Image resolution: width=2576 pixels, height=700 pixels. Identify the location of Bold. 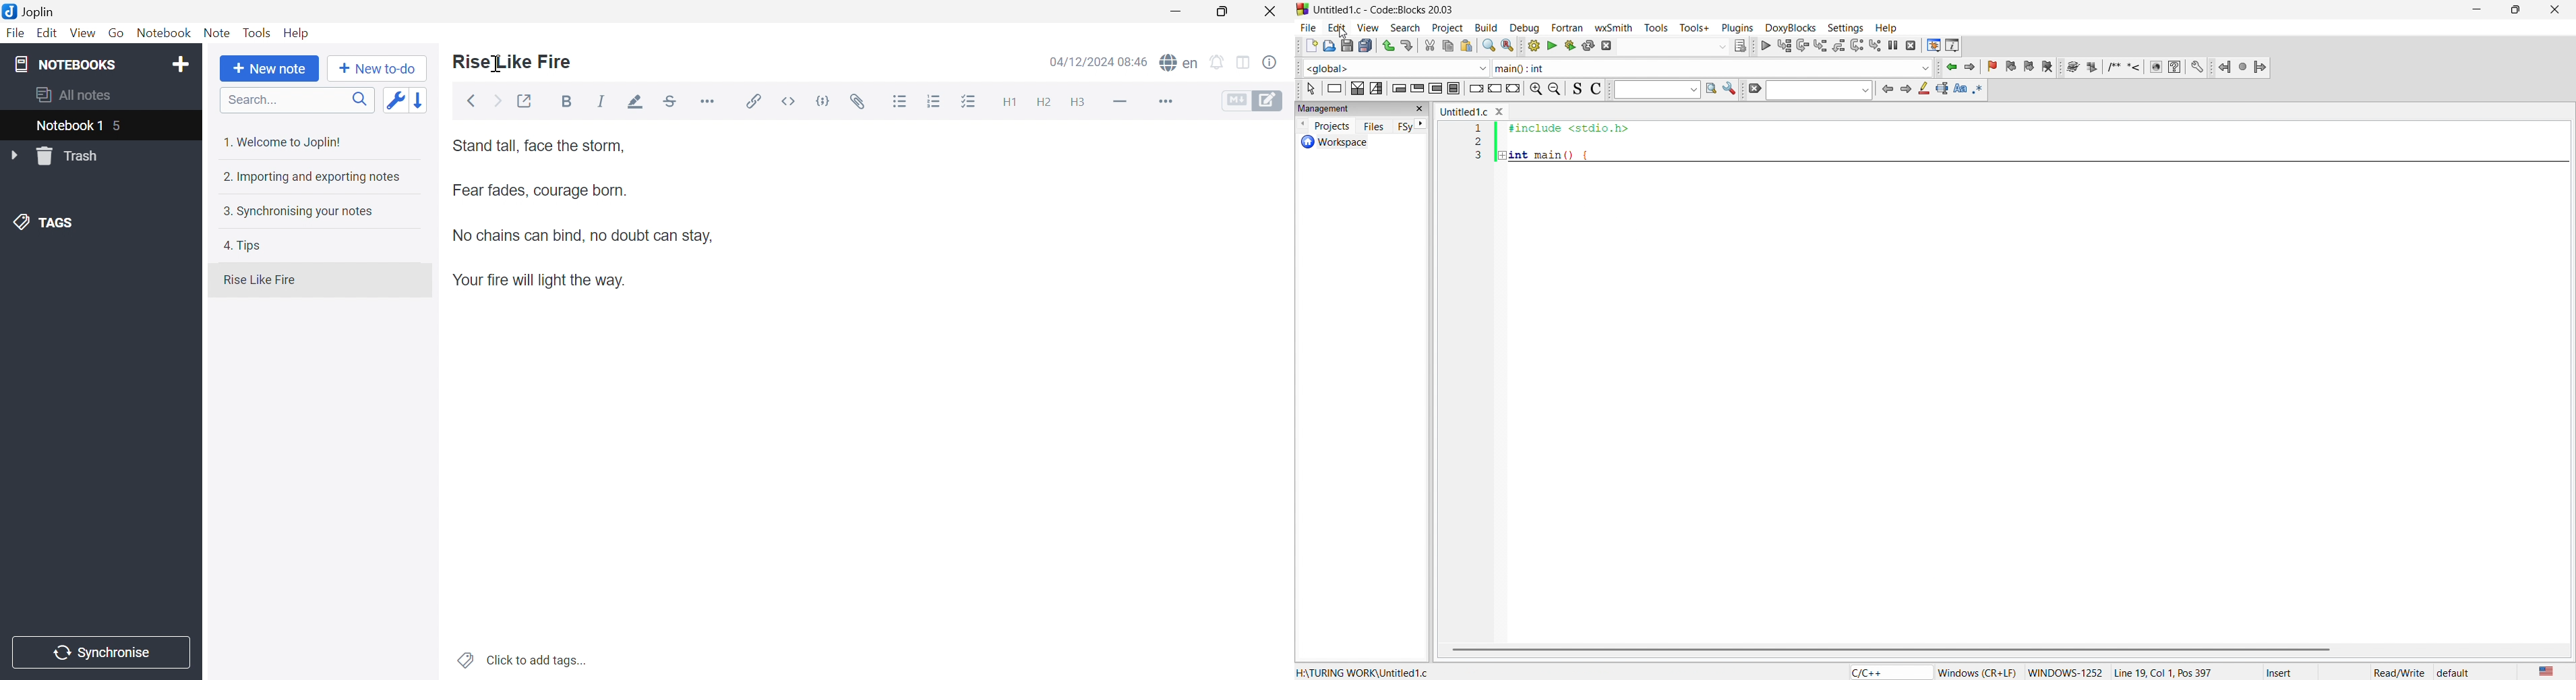
(566, 100).